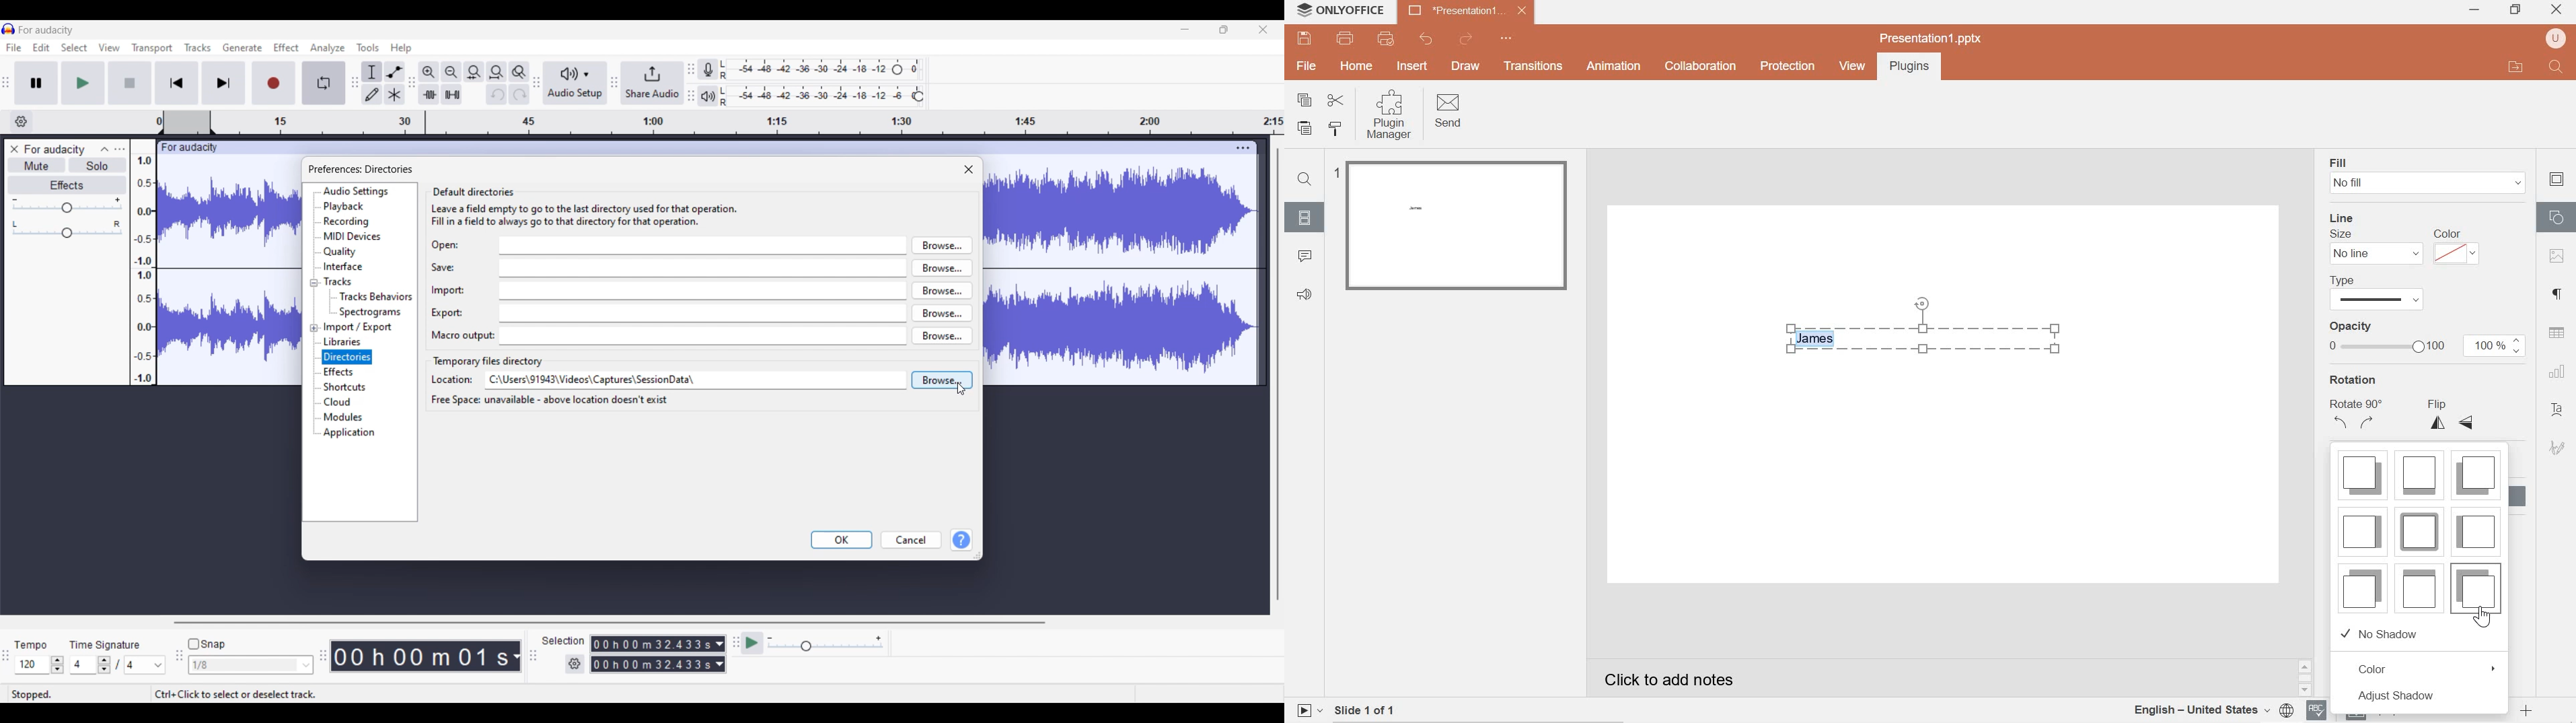 Image resolution: width=2576 pixels, height=728 pixels. Describe the element at coordinates (474, 72) in the screenshot. I see `Fit selection to width` at that location.